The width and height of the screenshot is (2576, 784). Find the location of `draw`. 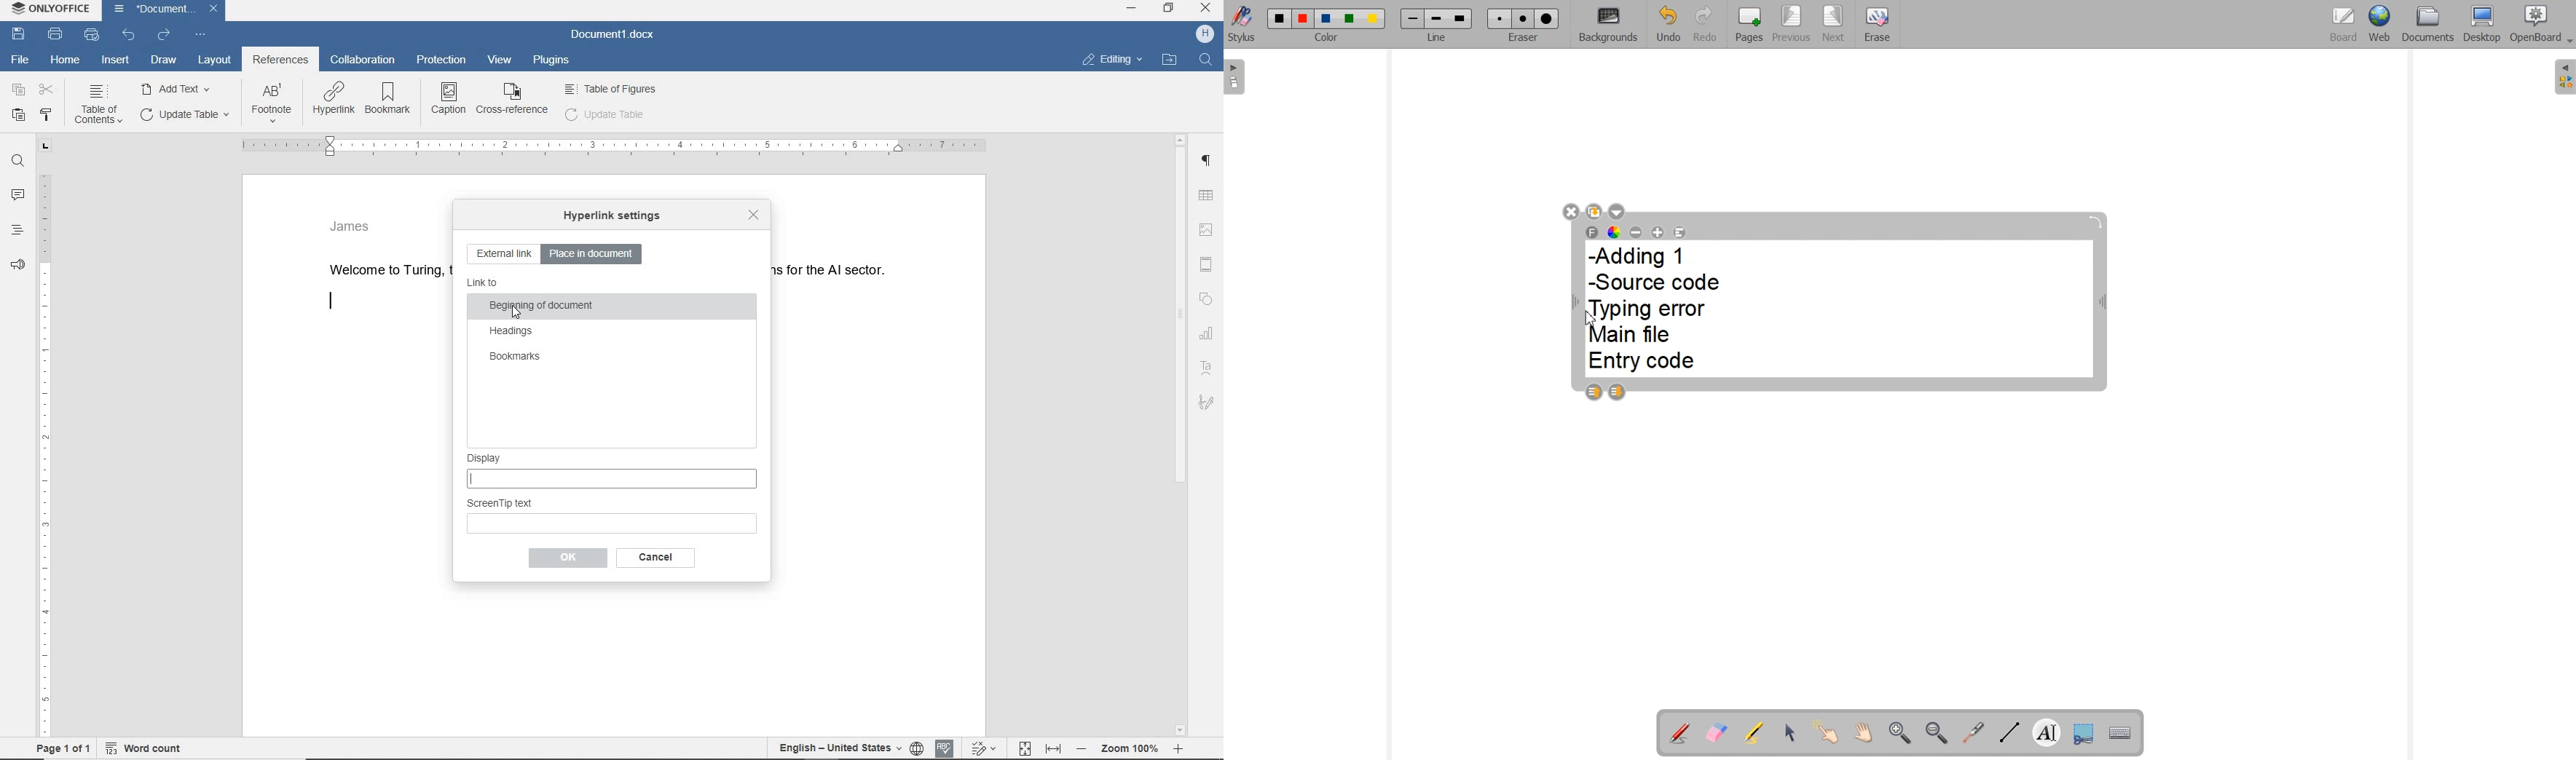

draw is located at coordinates (165, 60).